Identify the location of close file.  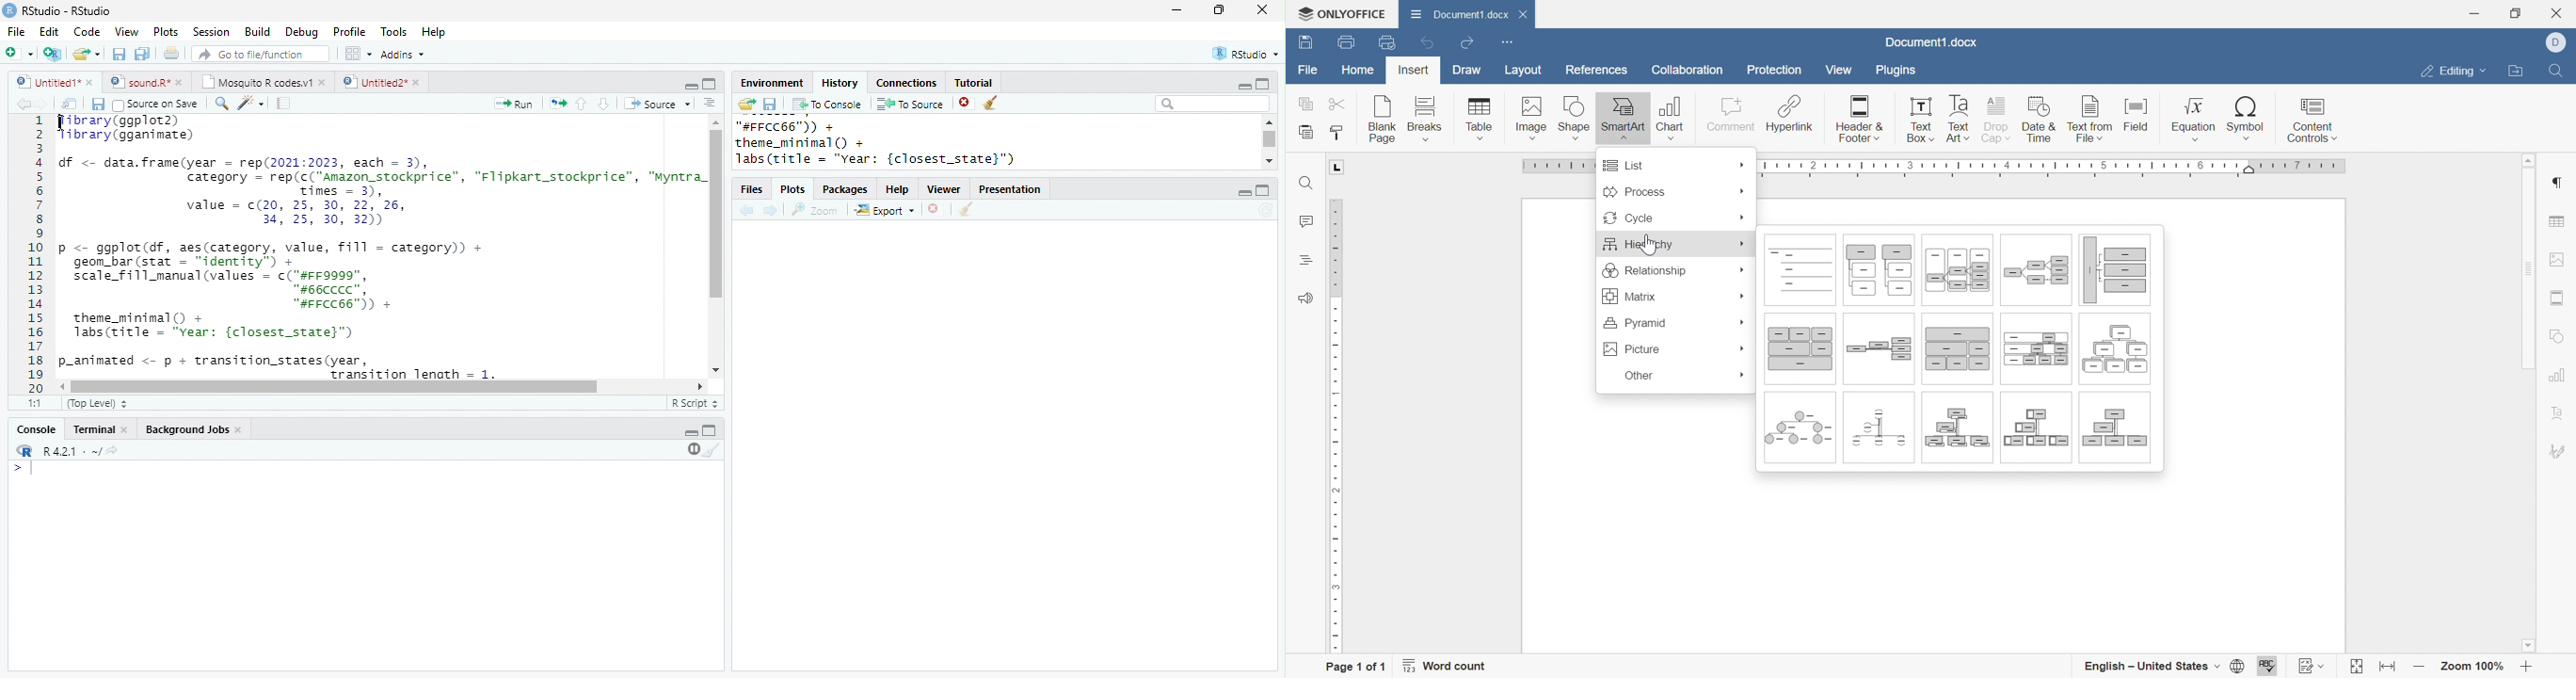
(934, 209).